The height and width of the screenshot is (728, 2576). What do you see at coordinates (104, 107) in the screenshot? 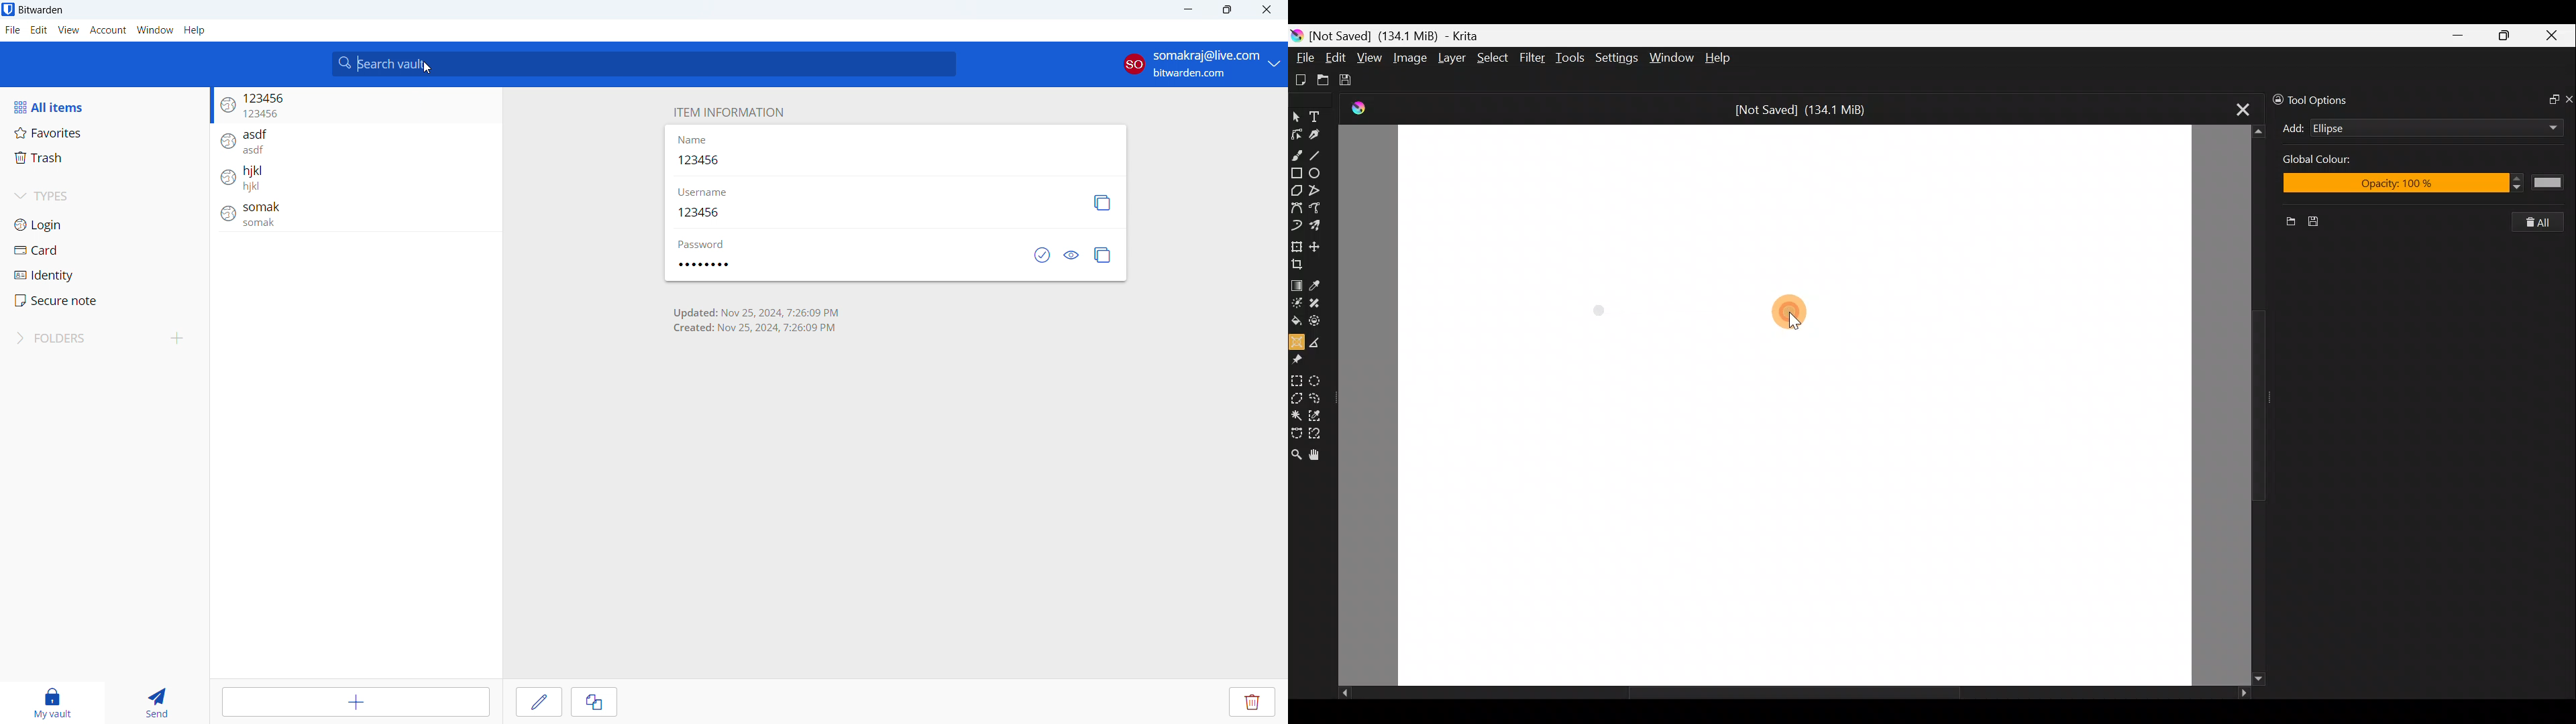
I see `all items` at bounding box center [104, 107].